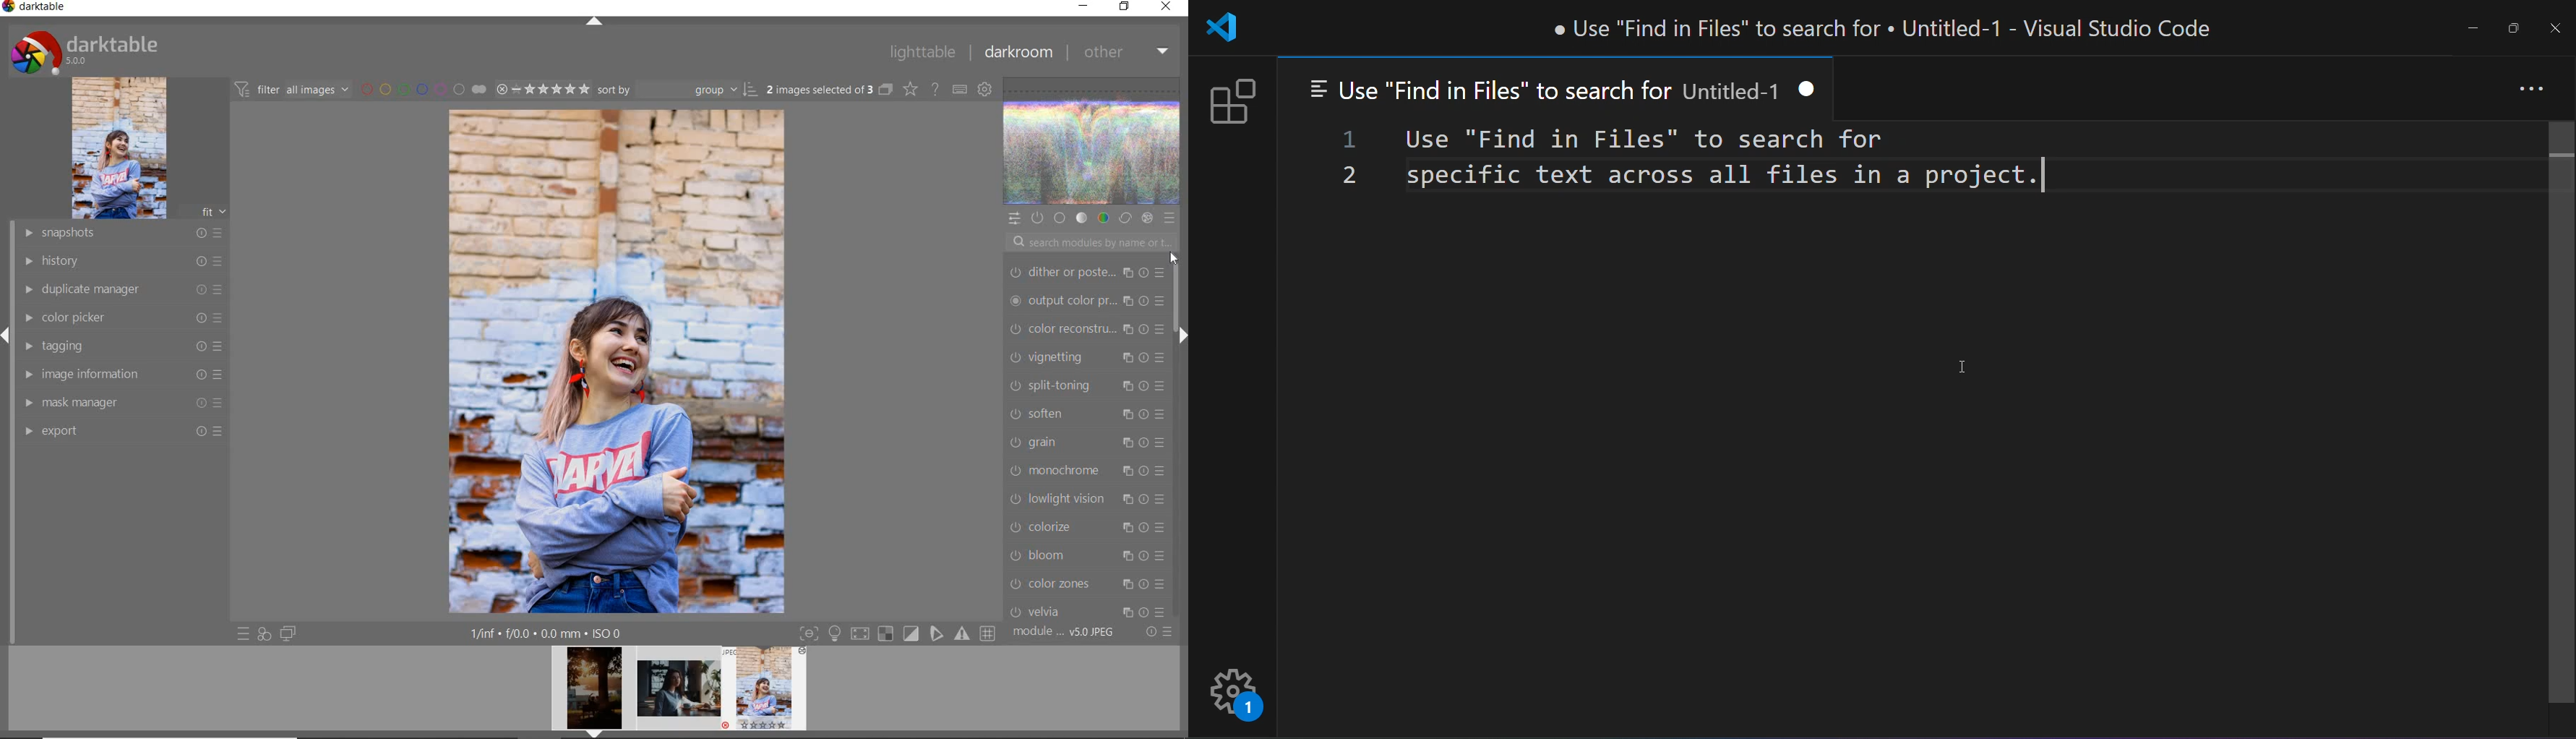  Describe the element at coordinates (1103, 217) in the screenshot. I see `color` at that location.